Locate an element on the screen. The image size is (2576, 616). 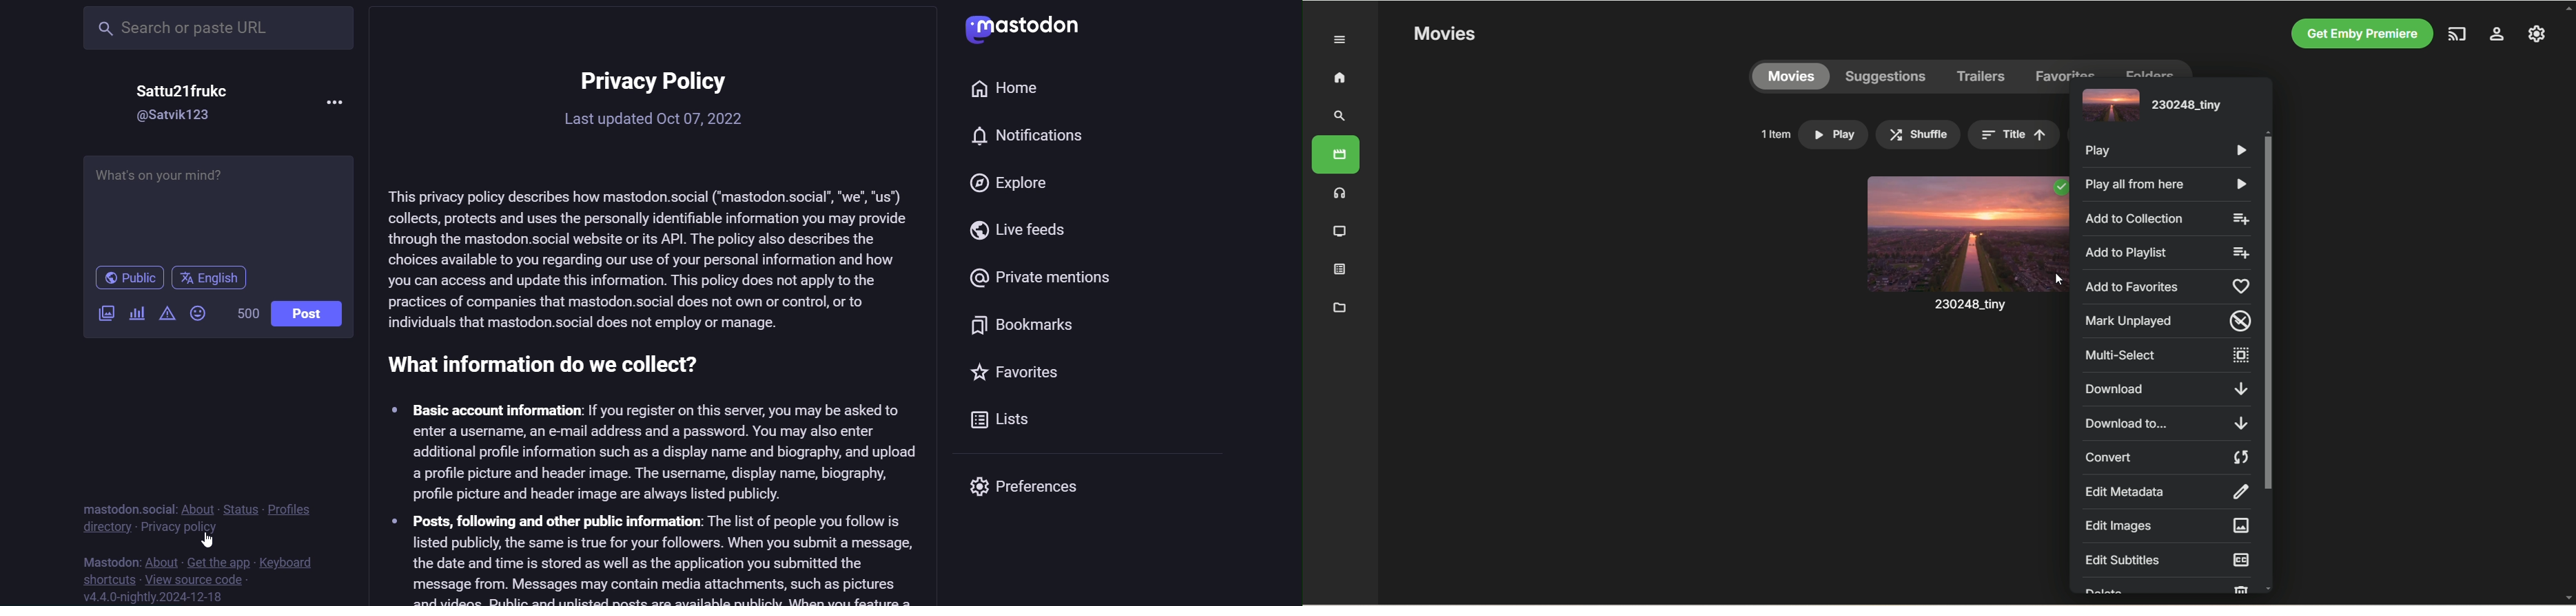
mark unplayed is located at coordinates (2169, 322).